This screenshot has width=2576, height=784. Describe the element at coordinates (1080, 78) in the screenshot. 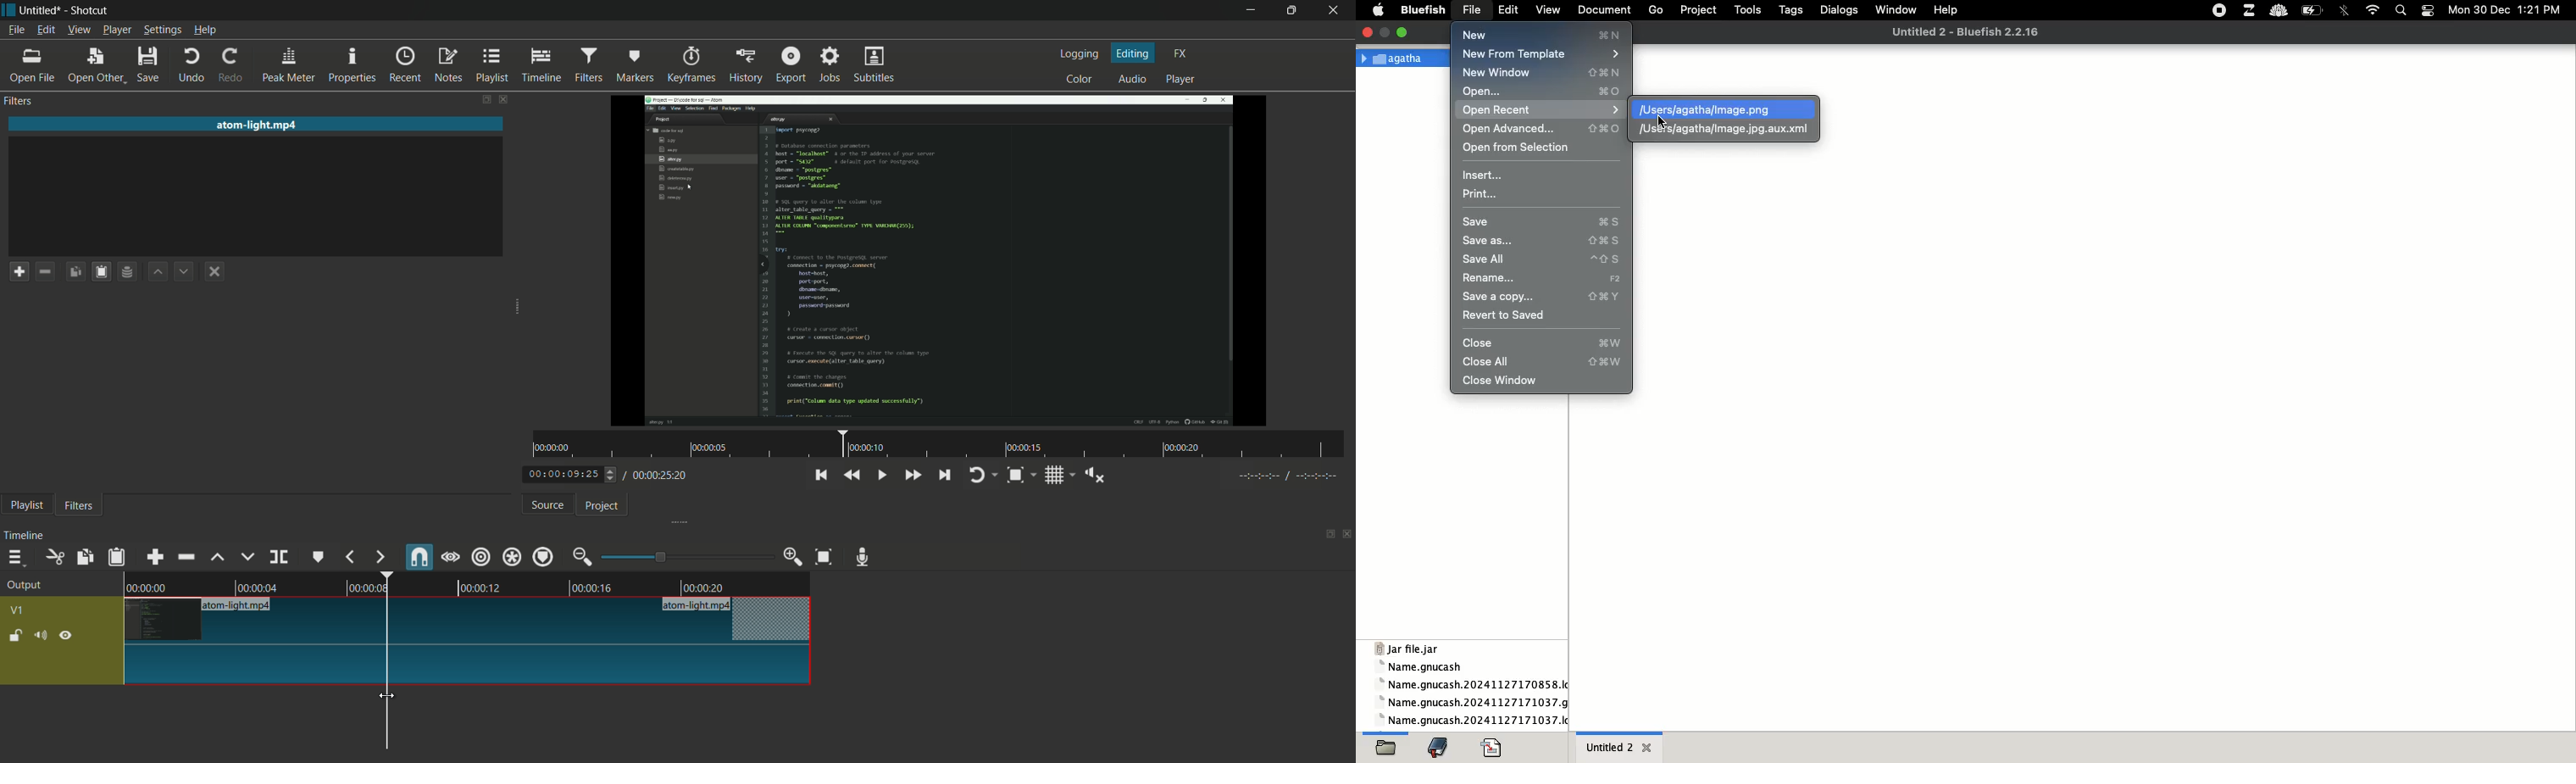

I see `color` at that location.